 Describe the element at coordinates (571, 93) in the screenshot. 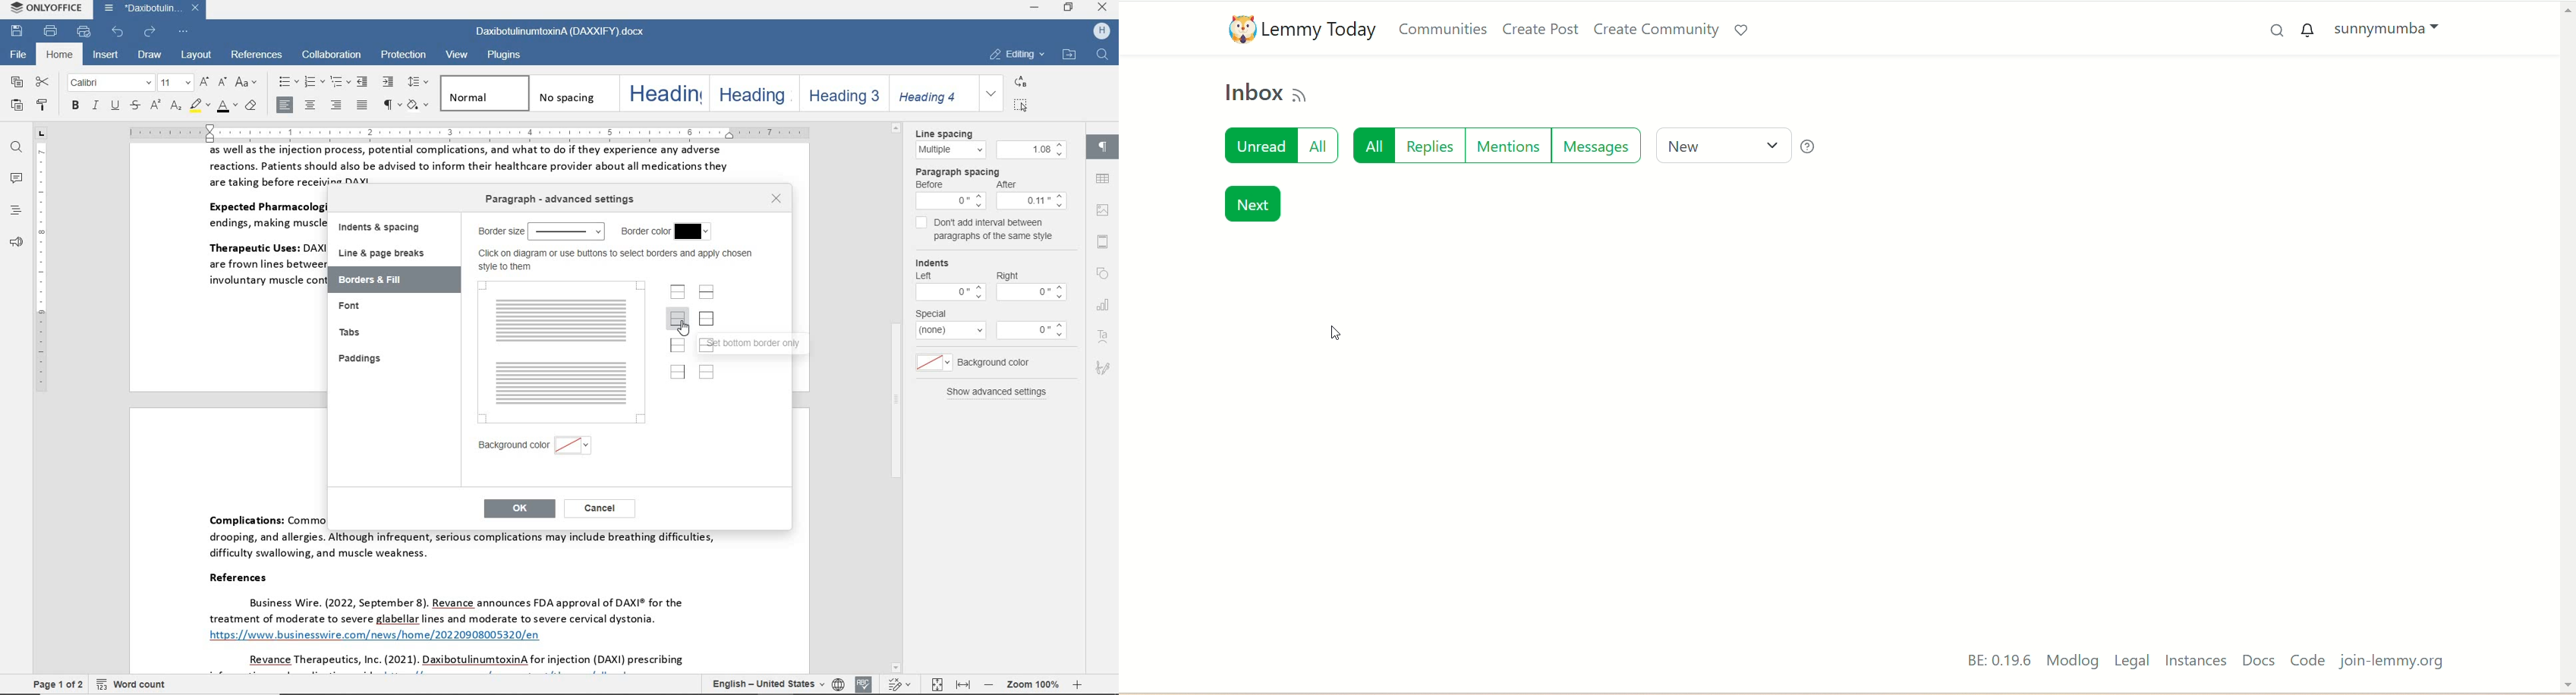

I see `no spacing` at that location.